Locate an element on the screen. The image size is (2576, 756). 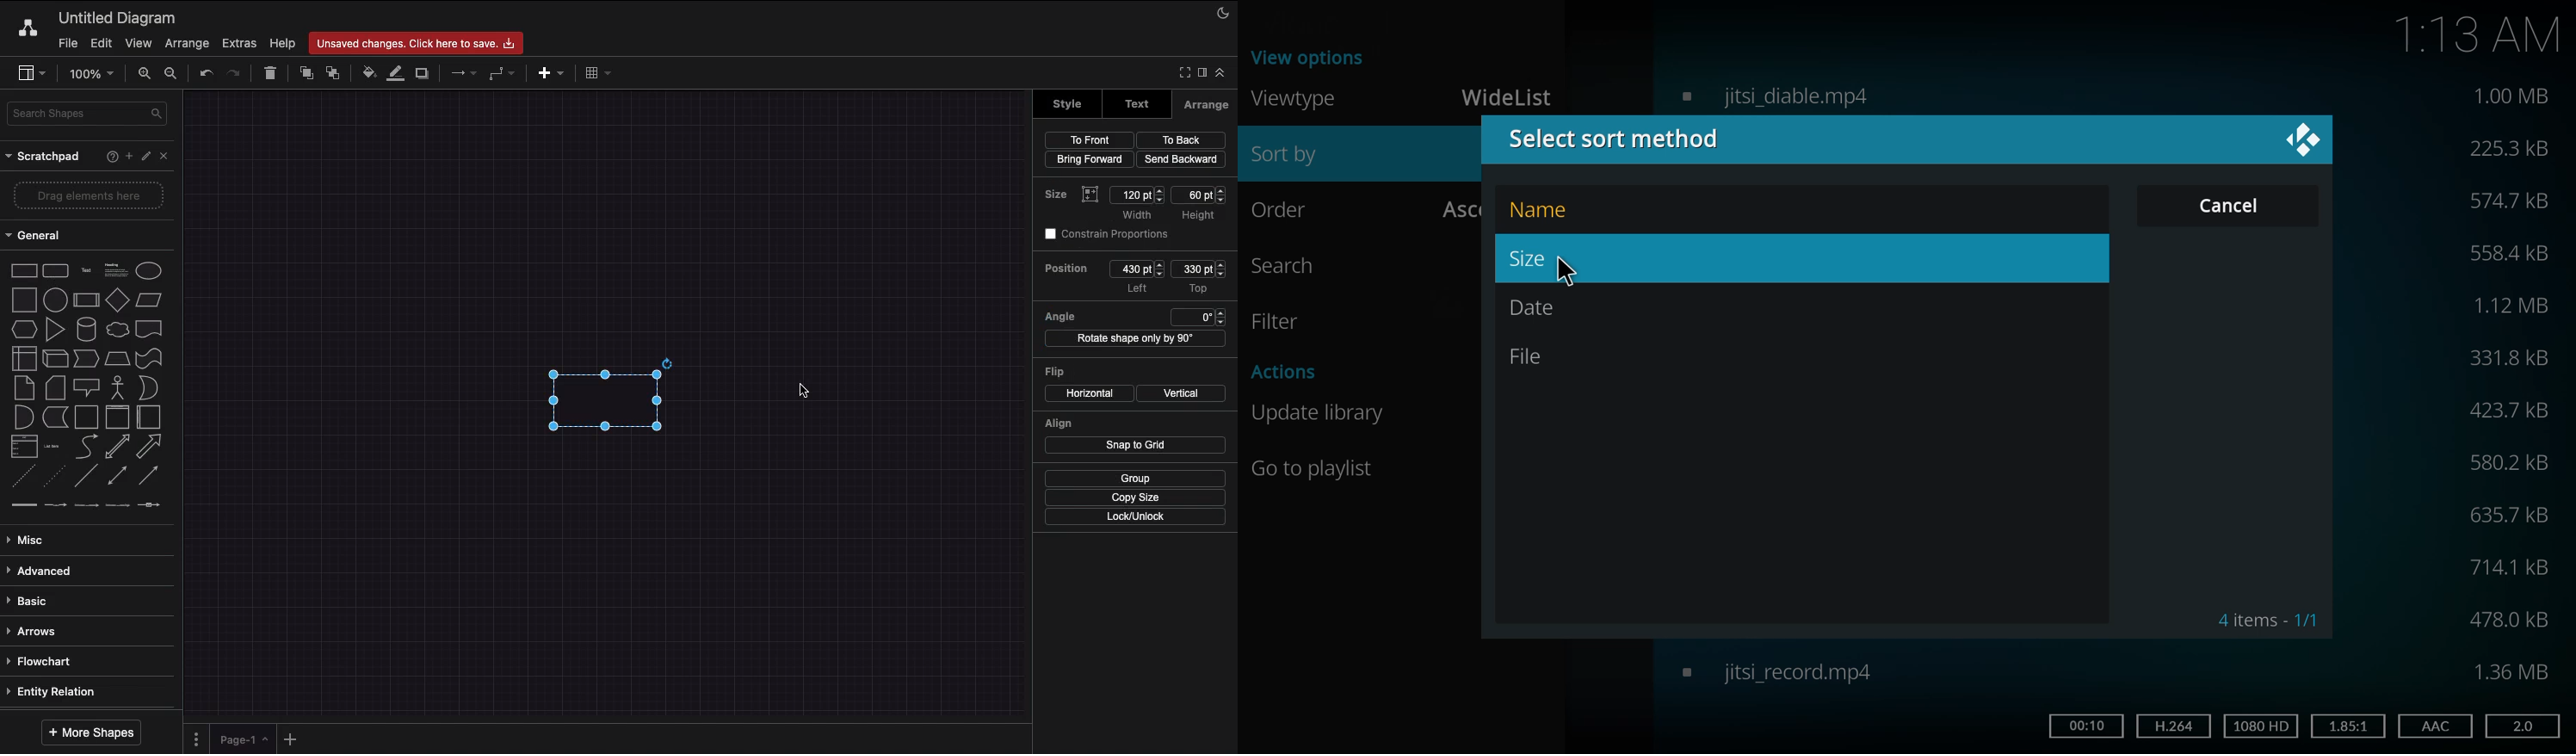
close is located at coordinates (2306, 140).